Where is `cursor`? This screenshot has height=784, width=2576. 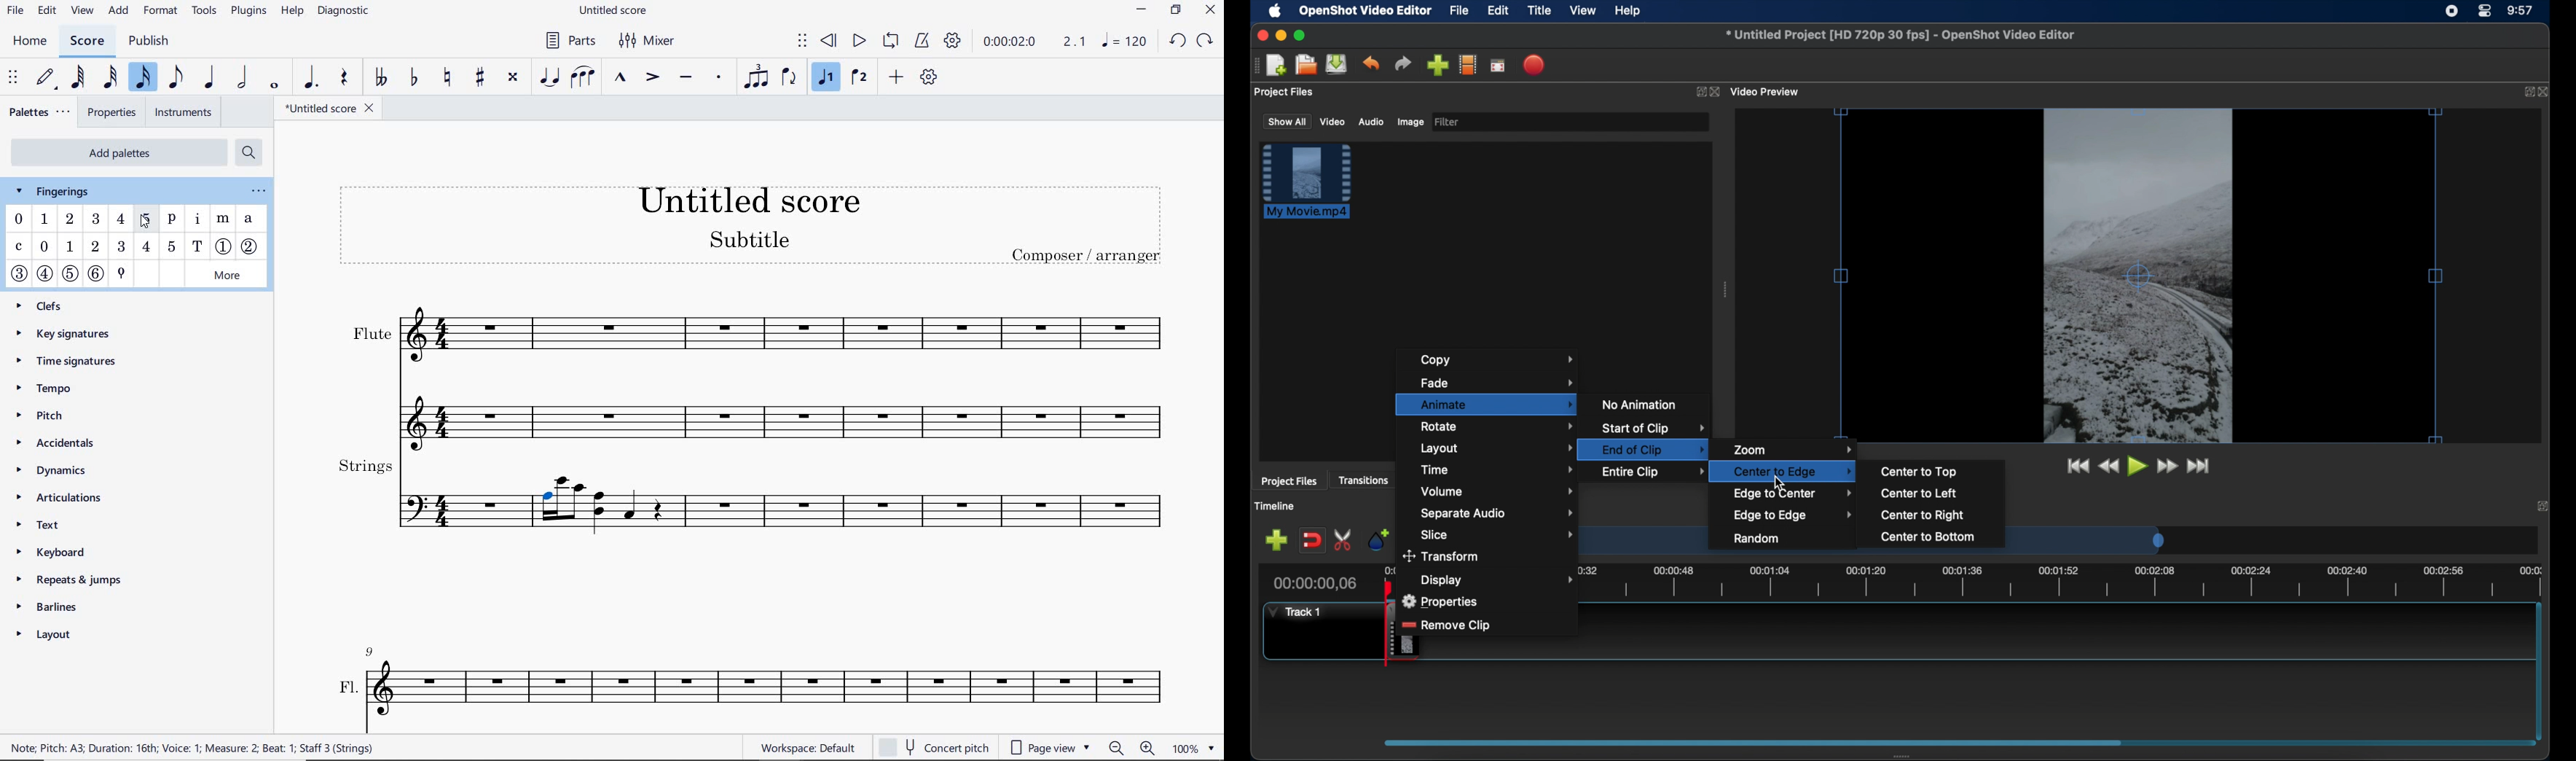 cursor is located at coordinates (146, 218).